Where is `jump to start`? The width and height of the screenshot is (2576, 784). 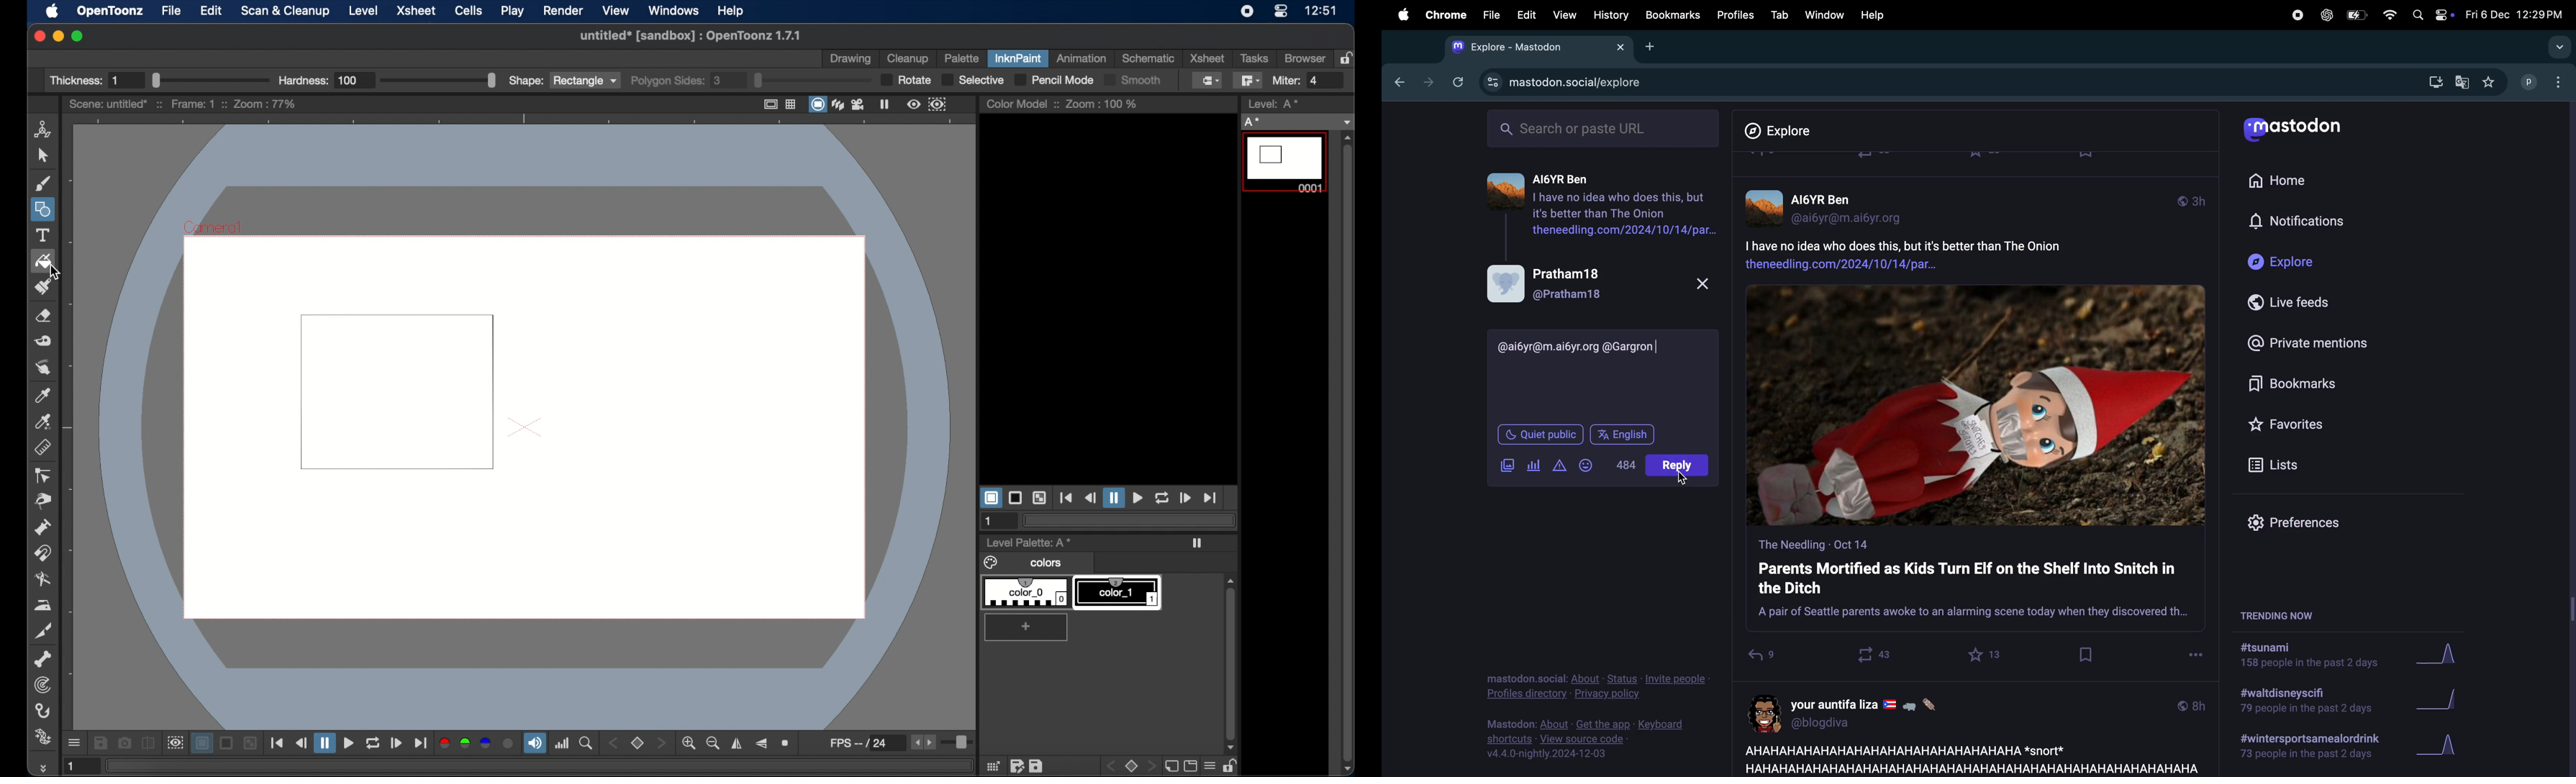 jump to start is located at coordinates (1066, 498).